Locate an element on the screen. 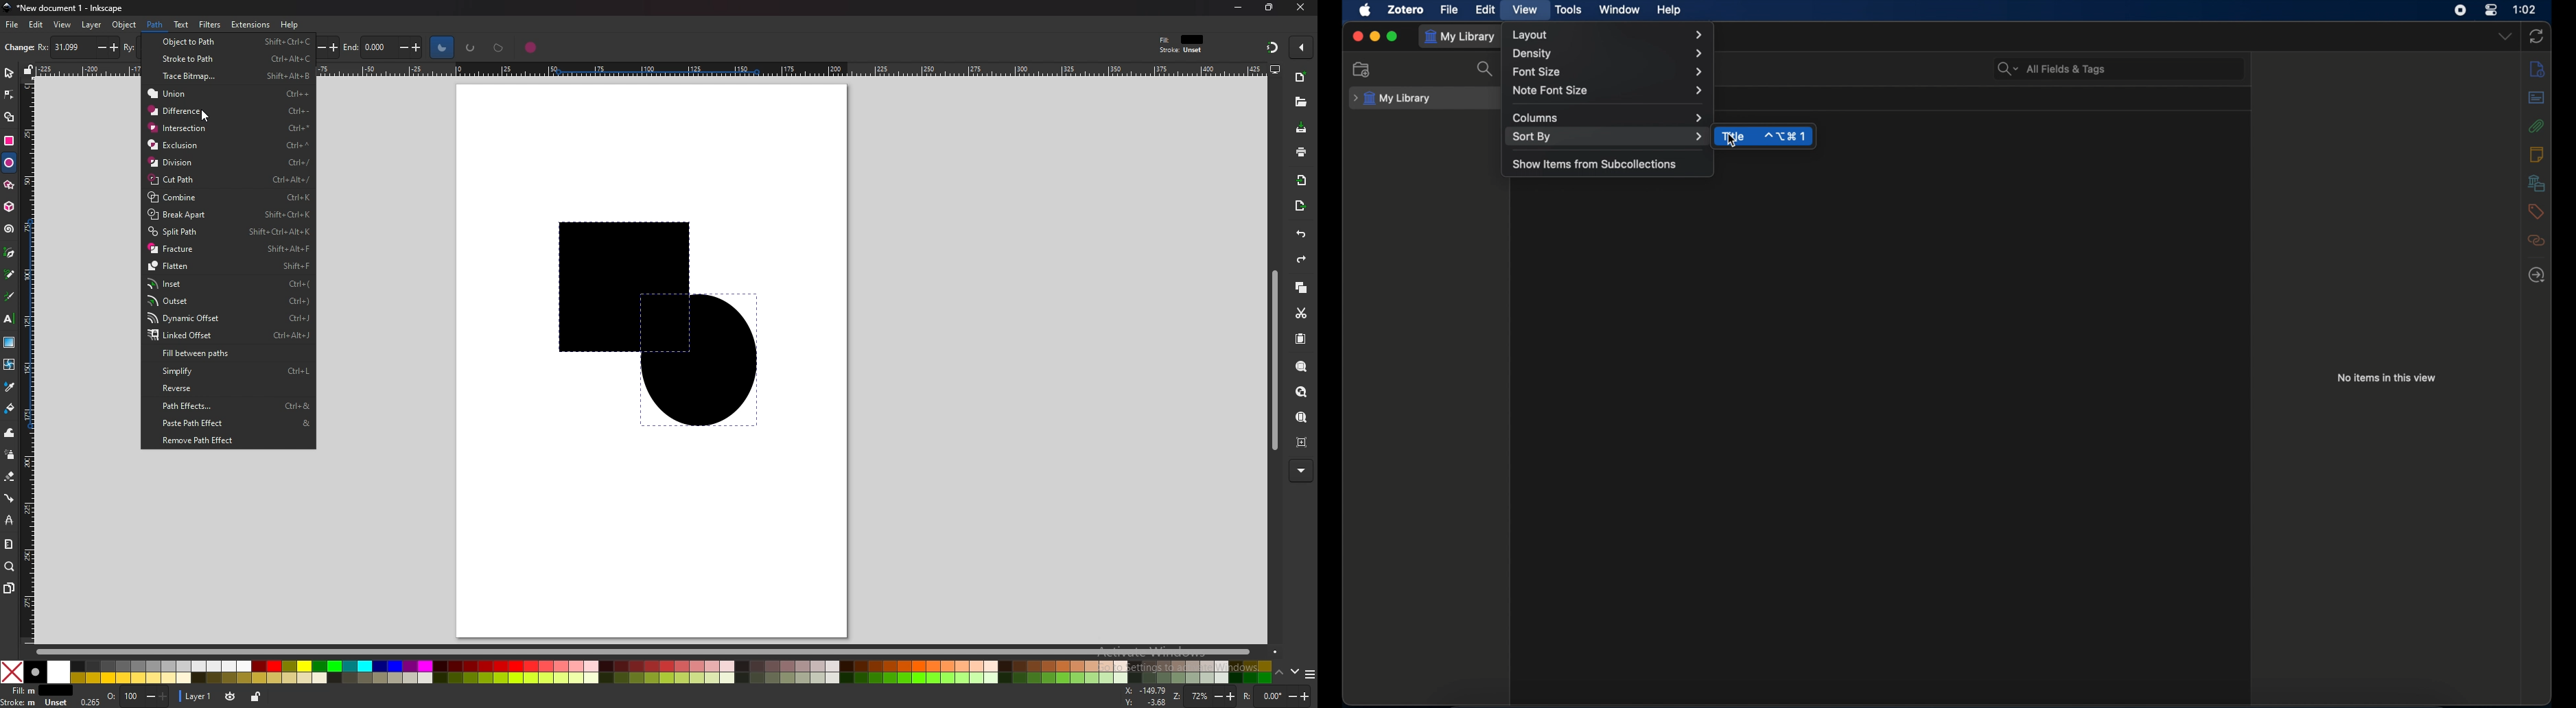 The height and width of the screenshot is (728, 2576). eraser is located at coordinates (10, 476).